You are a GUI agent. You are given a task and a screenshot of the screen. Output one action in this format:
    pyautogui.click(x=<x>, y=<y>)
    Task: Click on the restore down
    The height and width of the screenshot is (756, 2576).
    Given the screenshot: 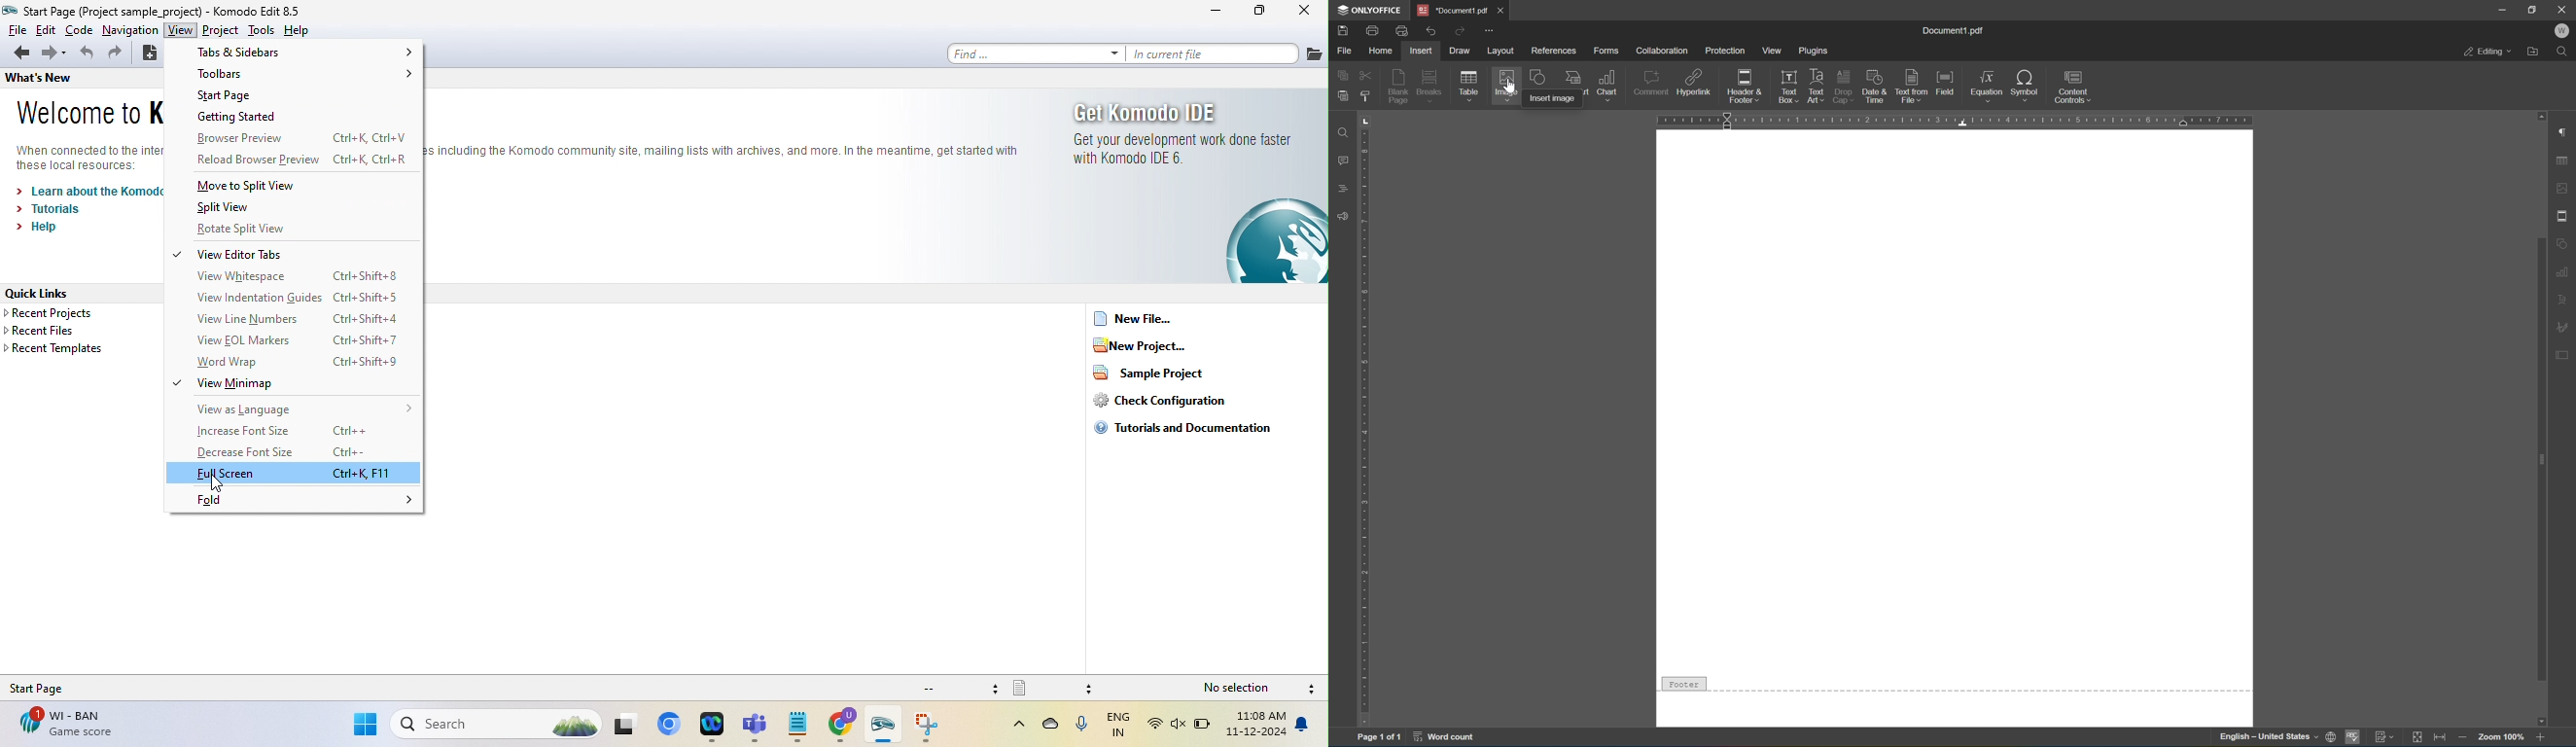 What is the action you would take?
    pyautogui.click(x=2535, y=10)
    